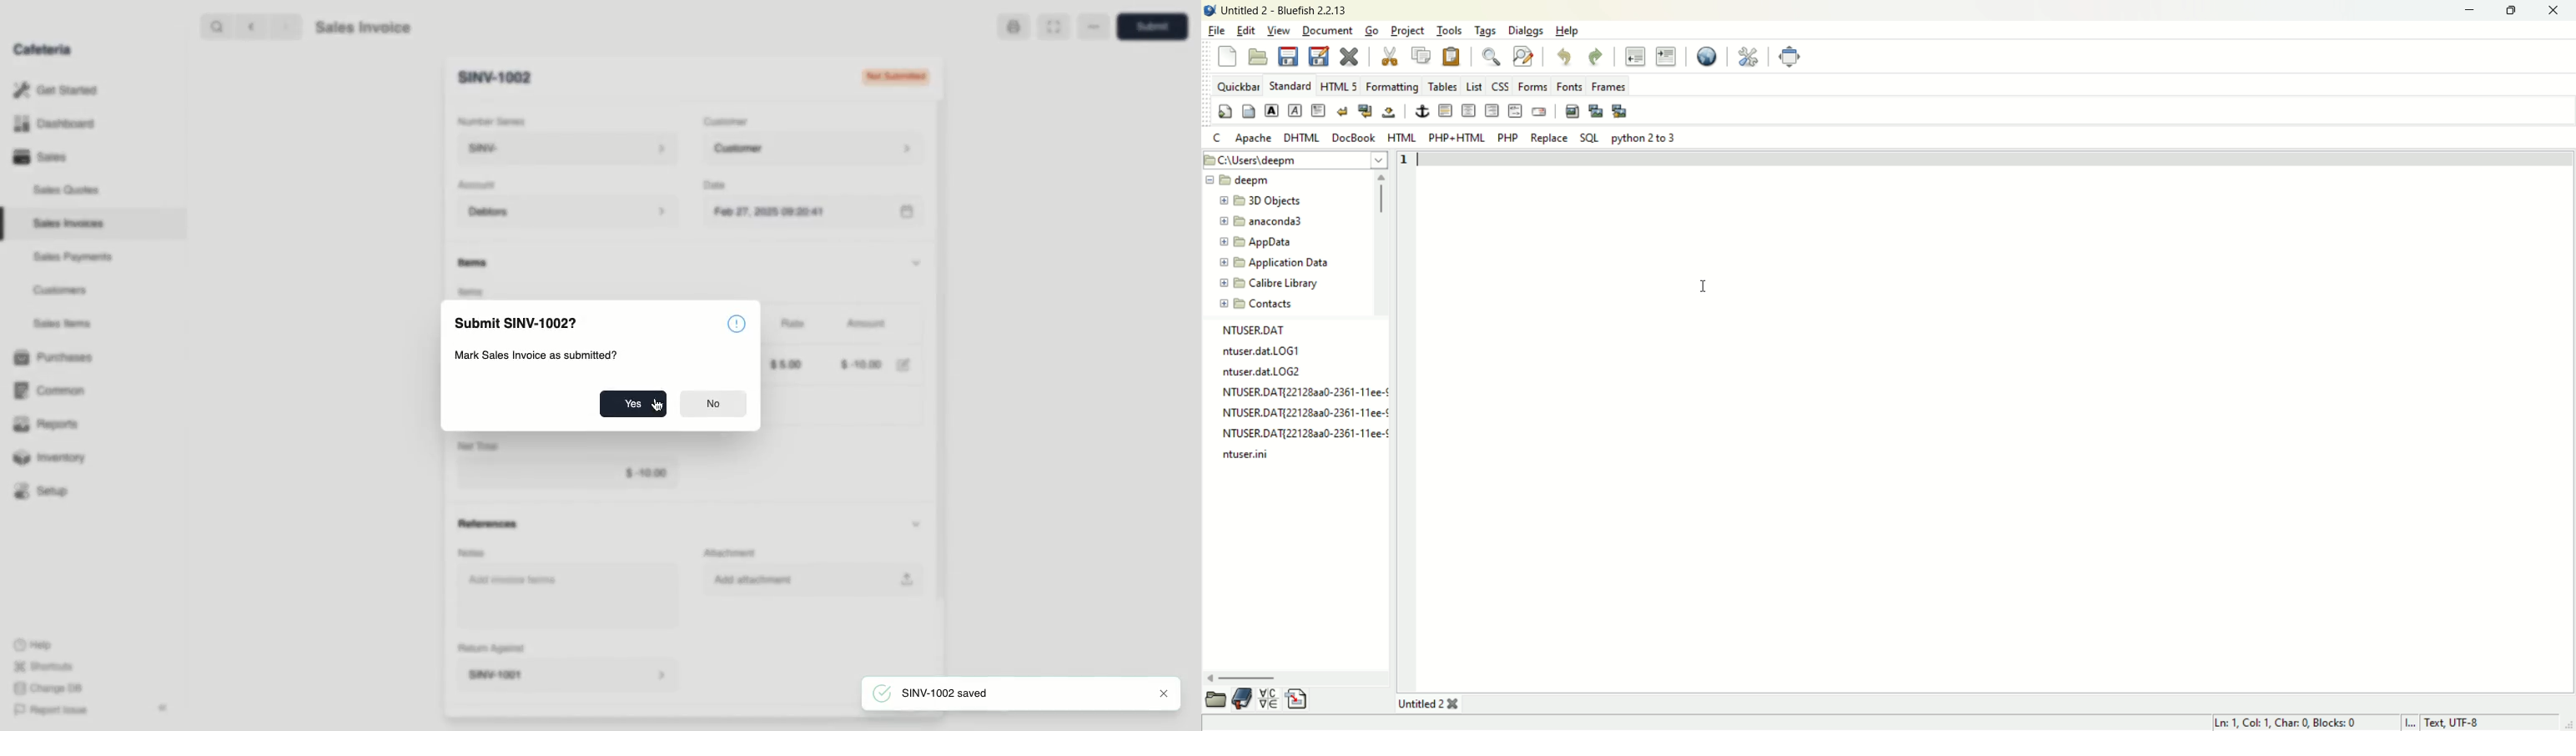 The height and width of the screenshot is (756, 2576). I want to click on ‘Number Series, so click(491, 119).